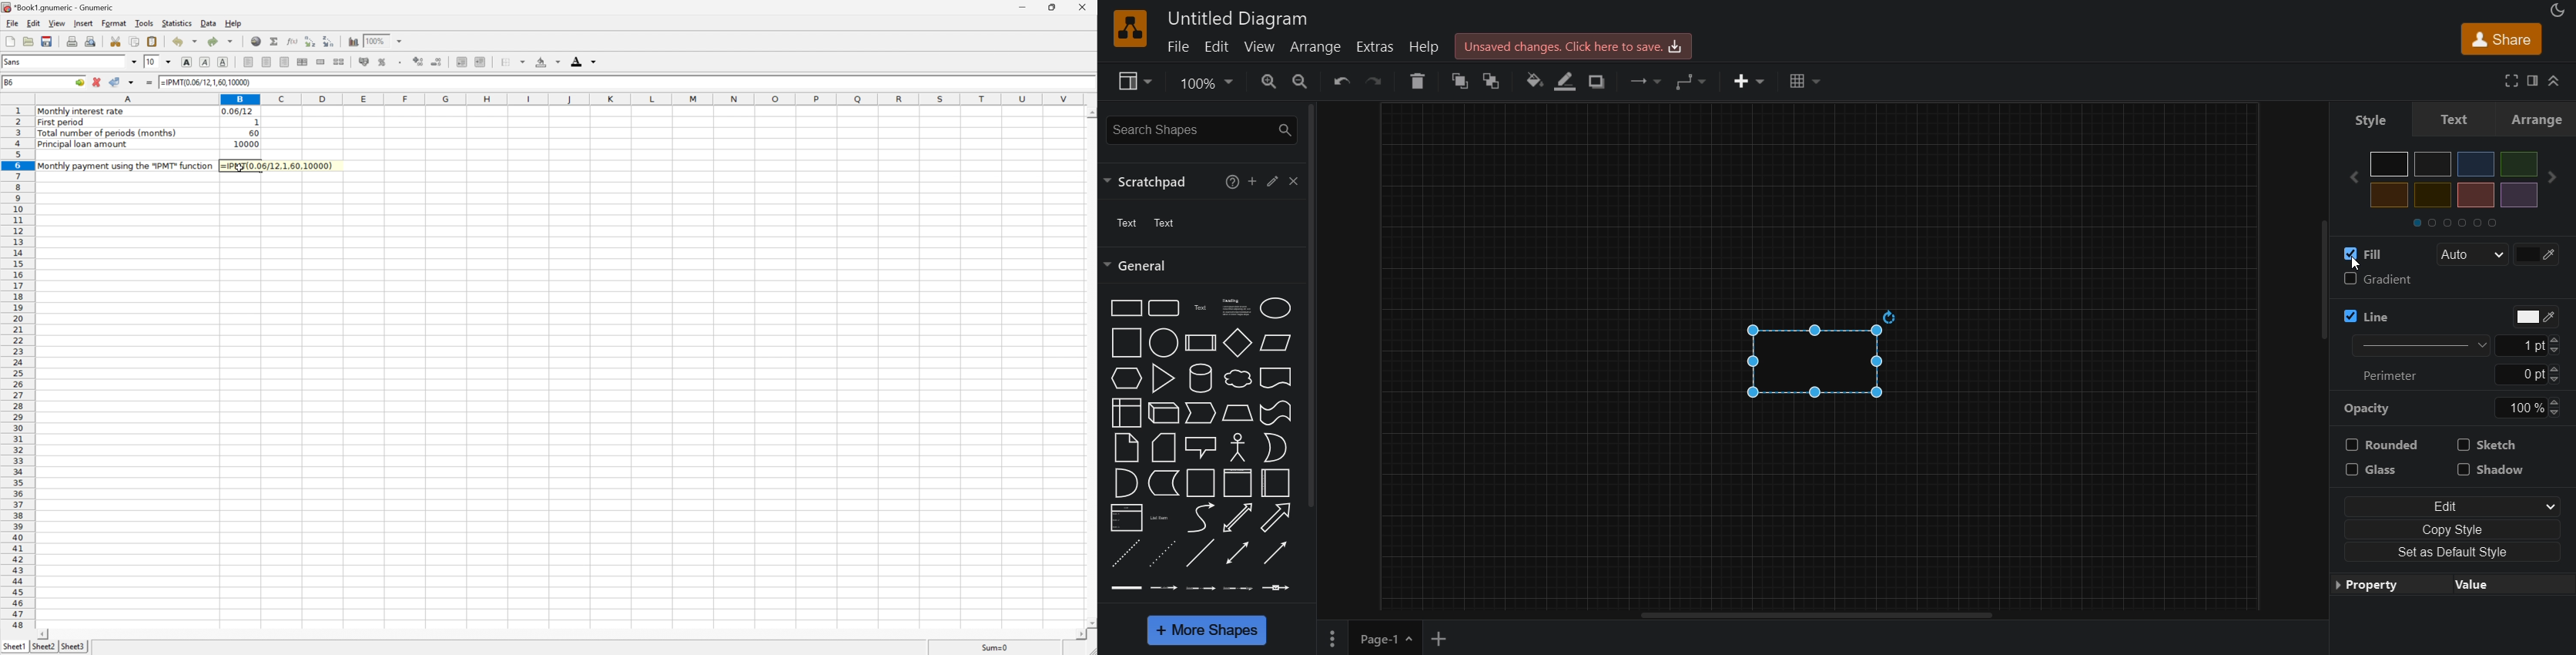 Image resolution: width=2576 pixels, height=672 pixels. Describe the element at coordinates (1379, 80) in the screenshot. I see `redo` at that location.